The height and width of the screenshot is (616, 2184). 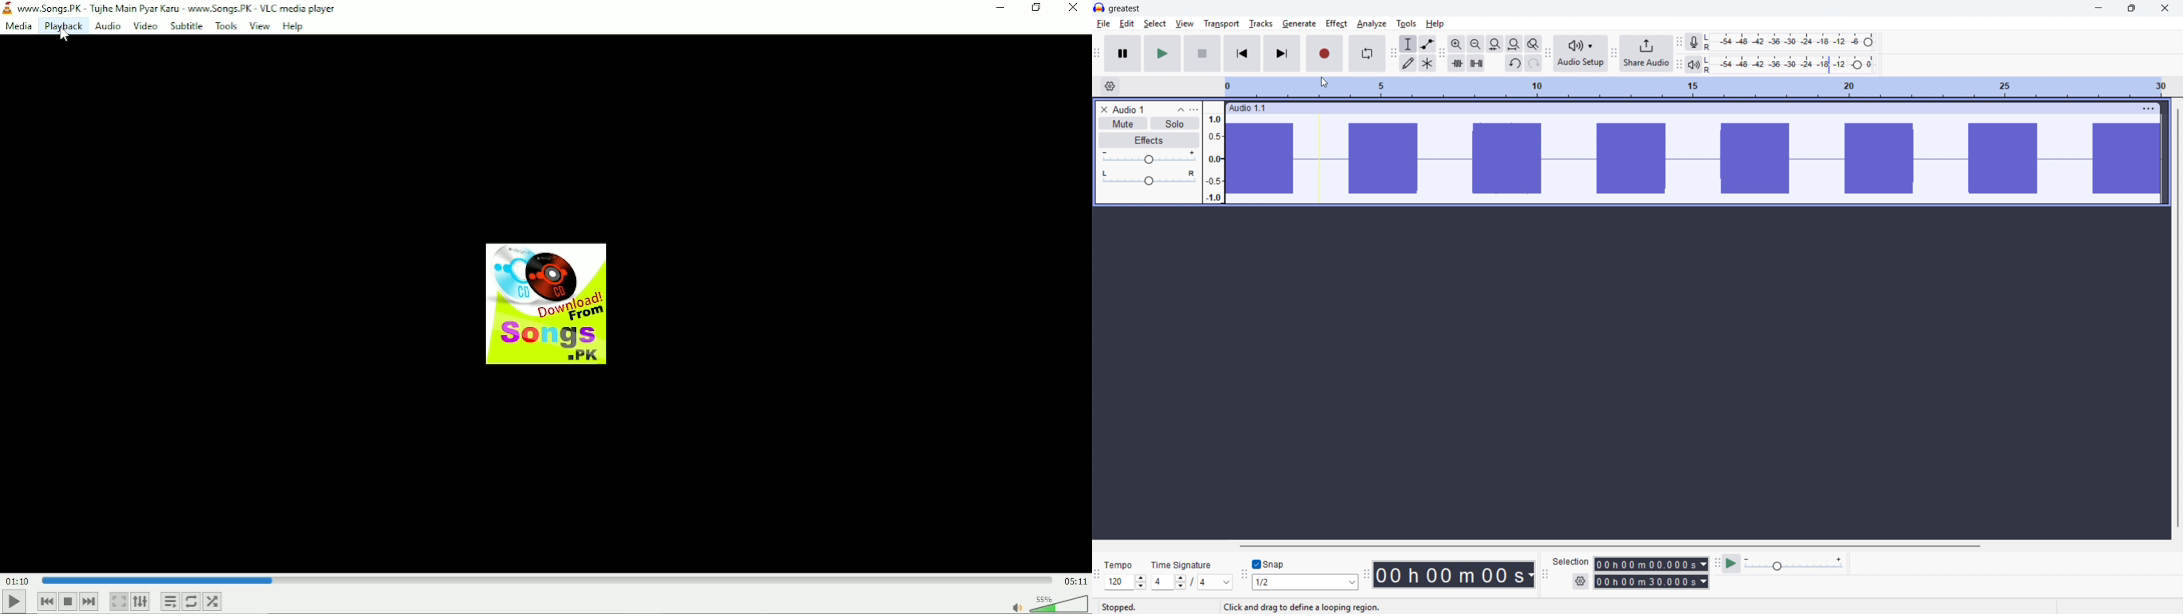 What do you see at coordinates (171, 602) in the screenshot?
I see `Toggle playlist` at bounding box center [171, 602].